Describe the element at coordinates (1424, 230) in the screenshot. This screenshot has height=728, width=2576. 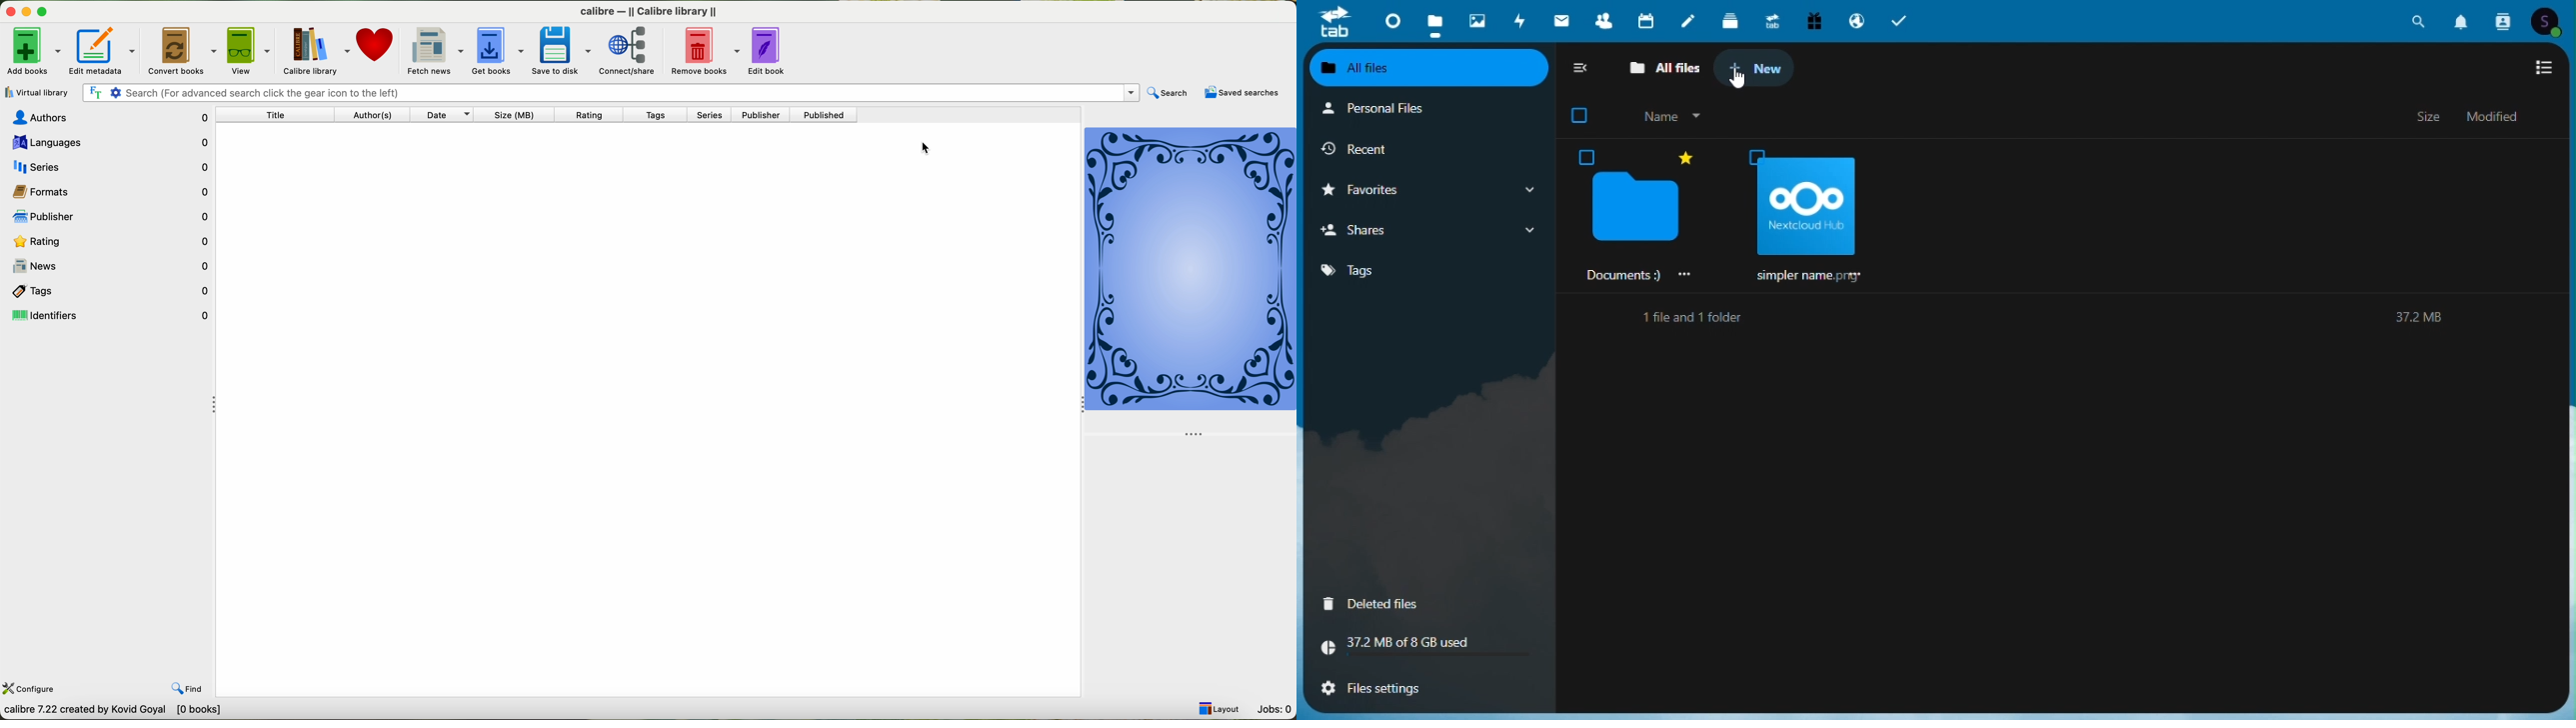
I see `Shares` at that location.